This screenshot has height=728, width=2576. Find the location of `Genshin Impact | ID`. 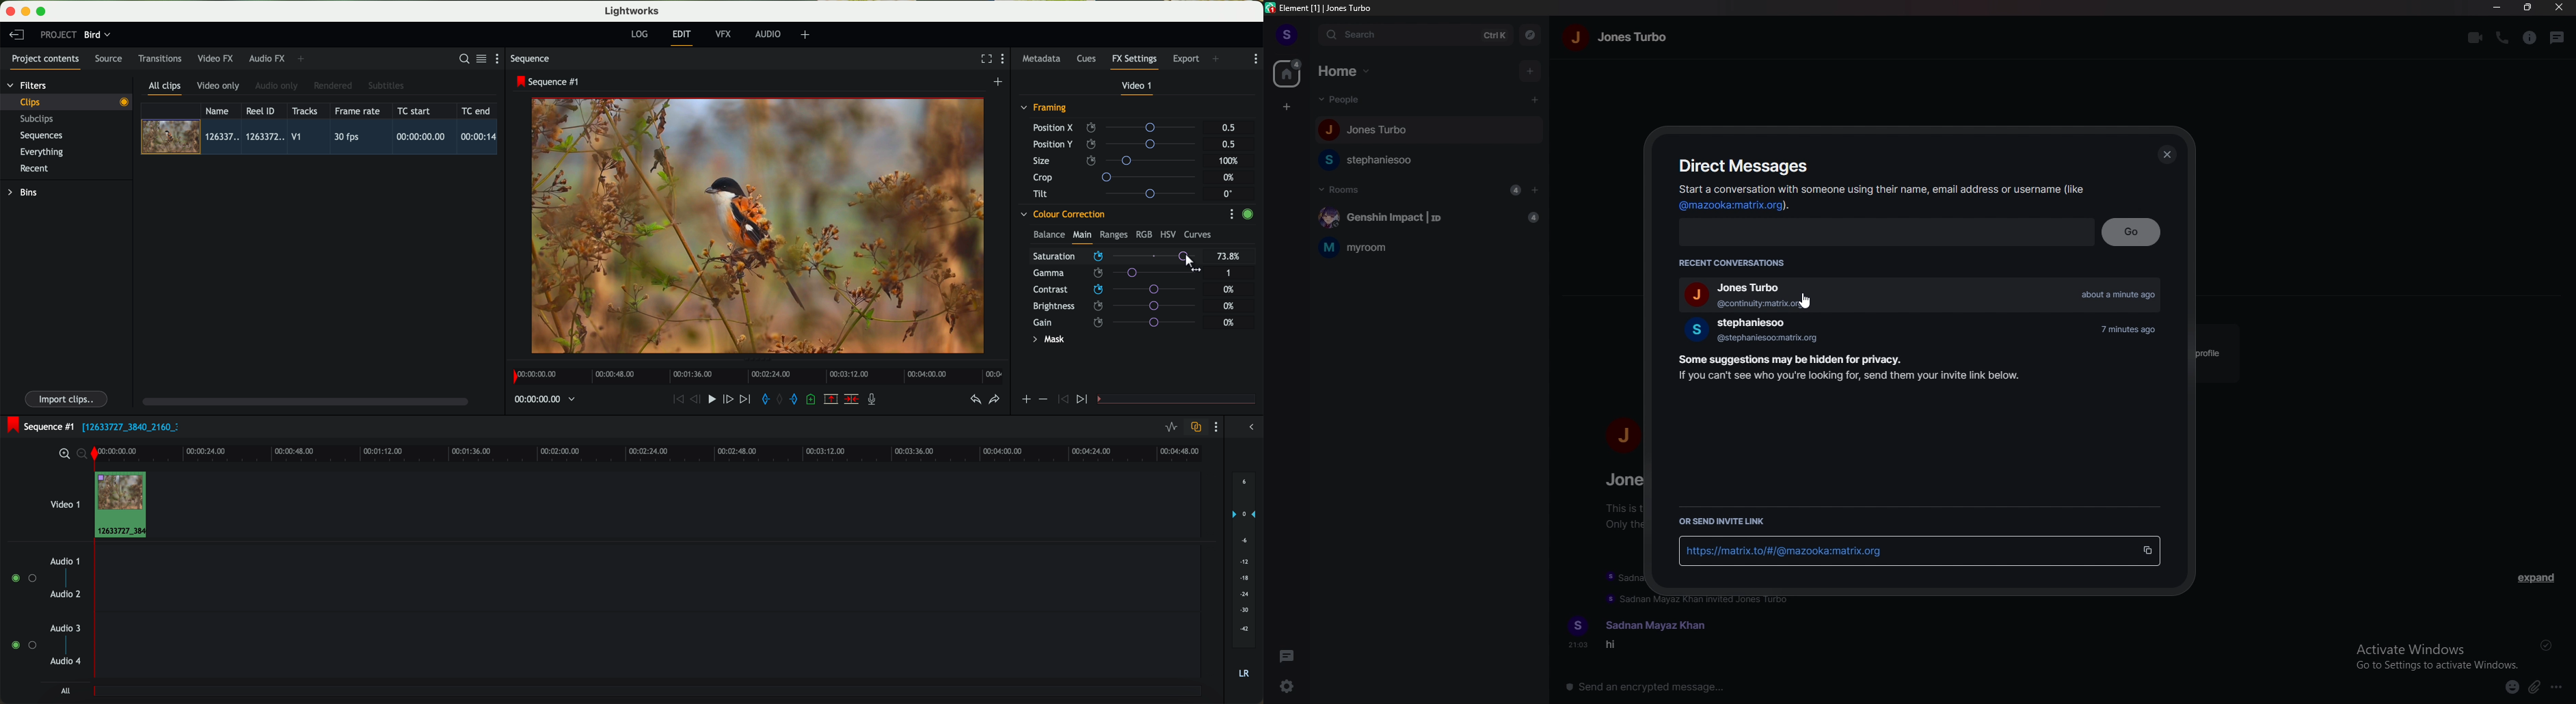

Genshin Impact | ID is located at coordinates (1425, 216).